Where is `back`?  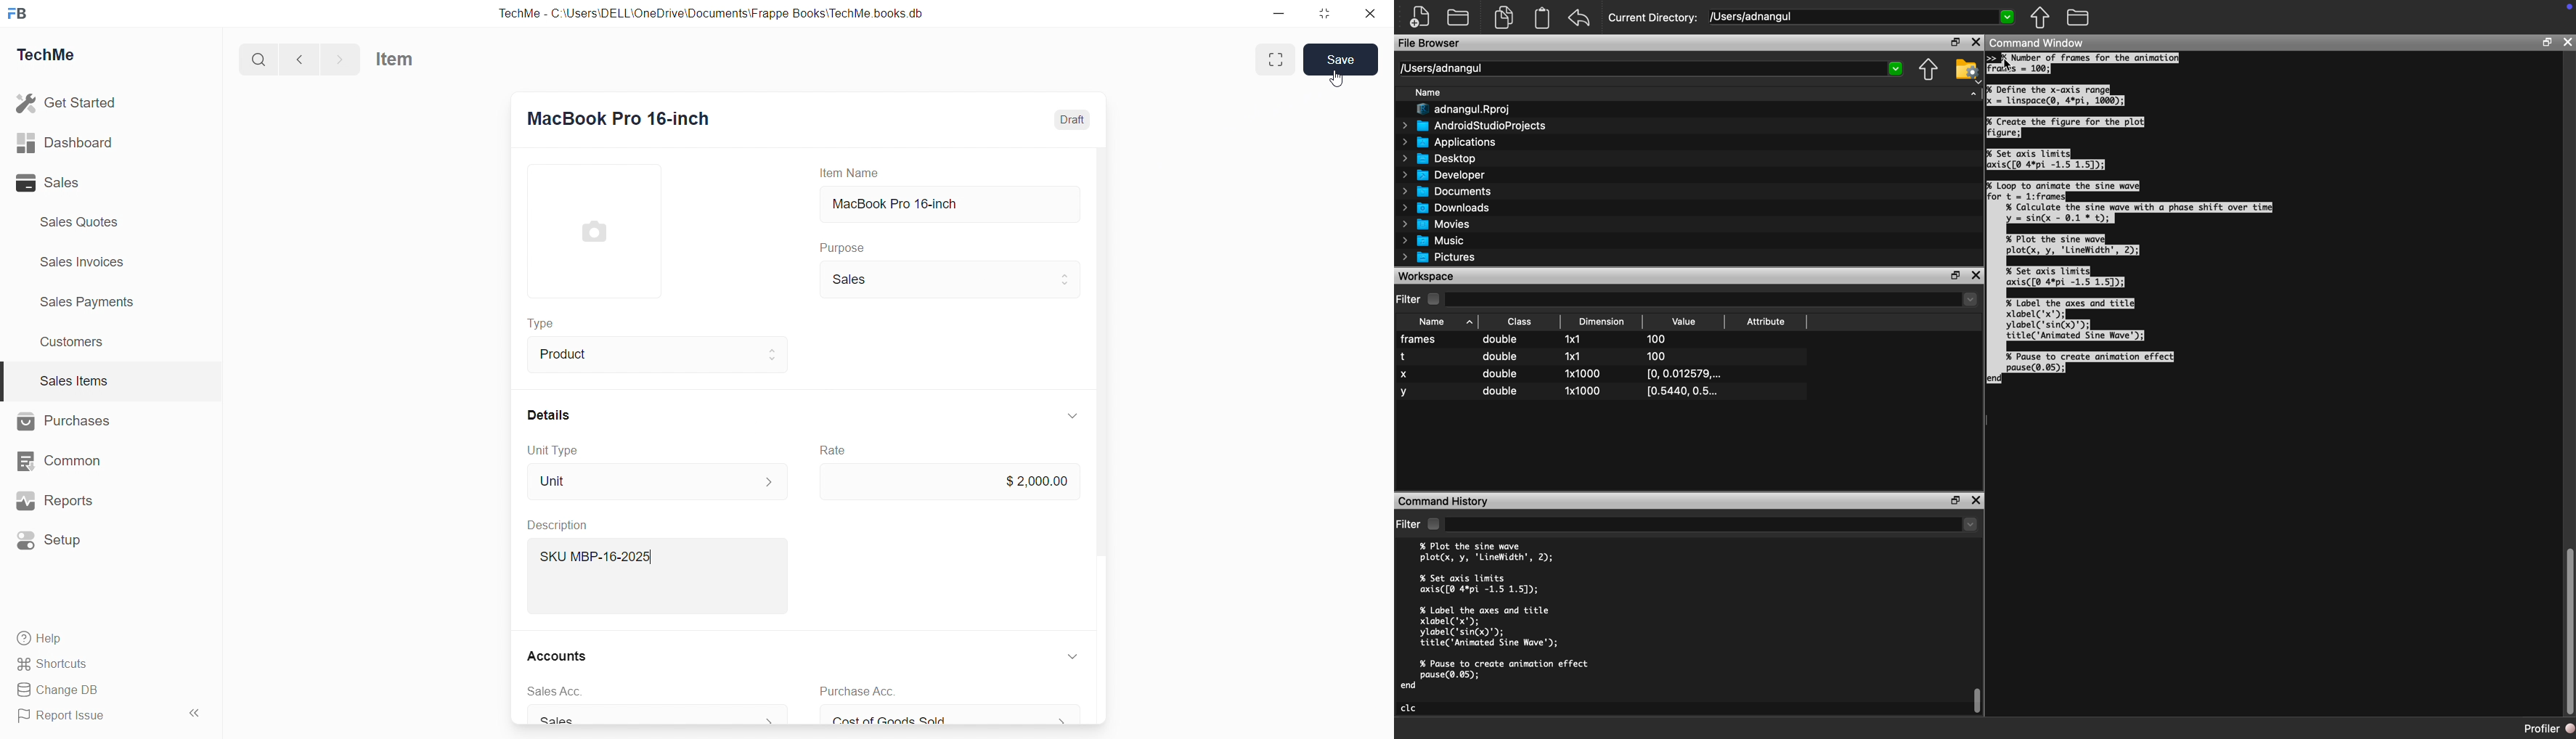
back is located at coordinates (301, 59).